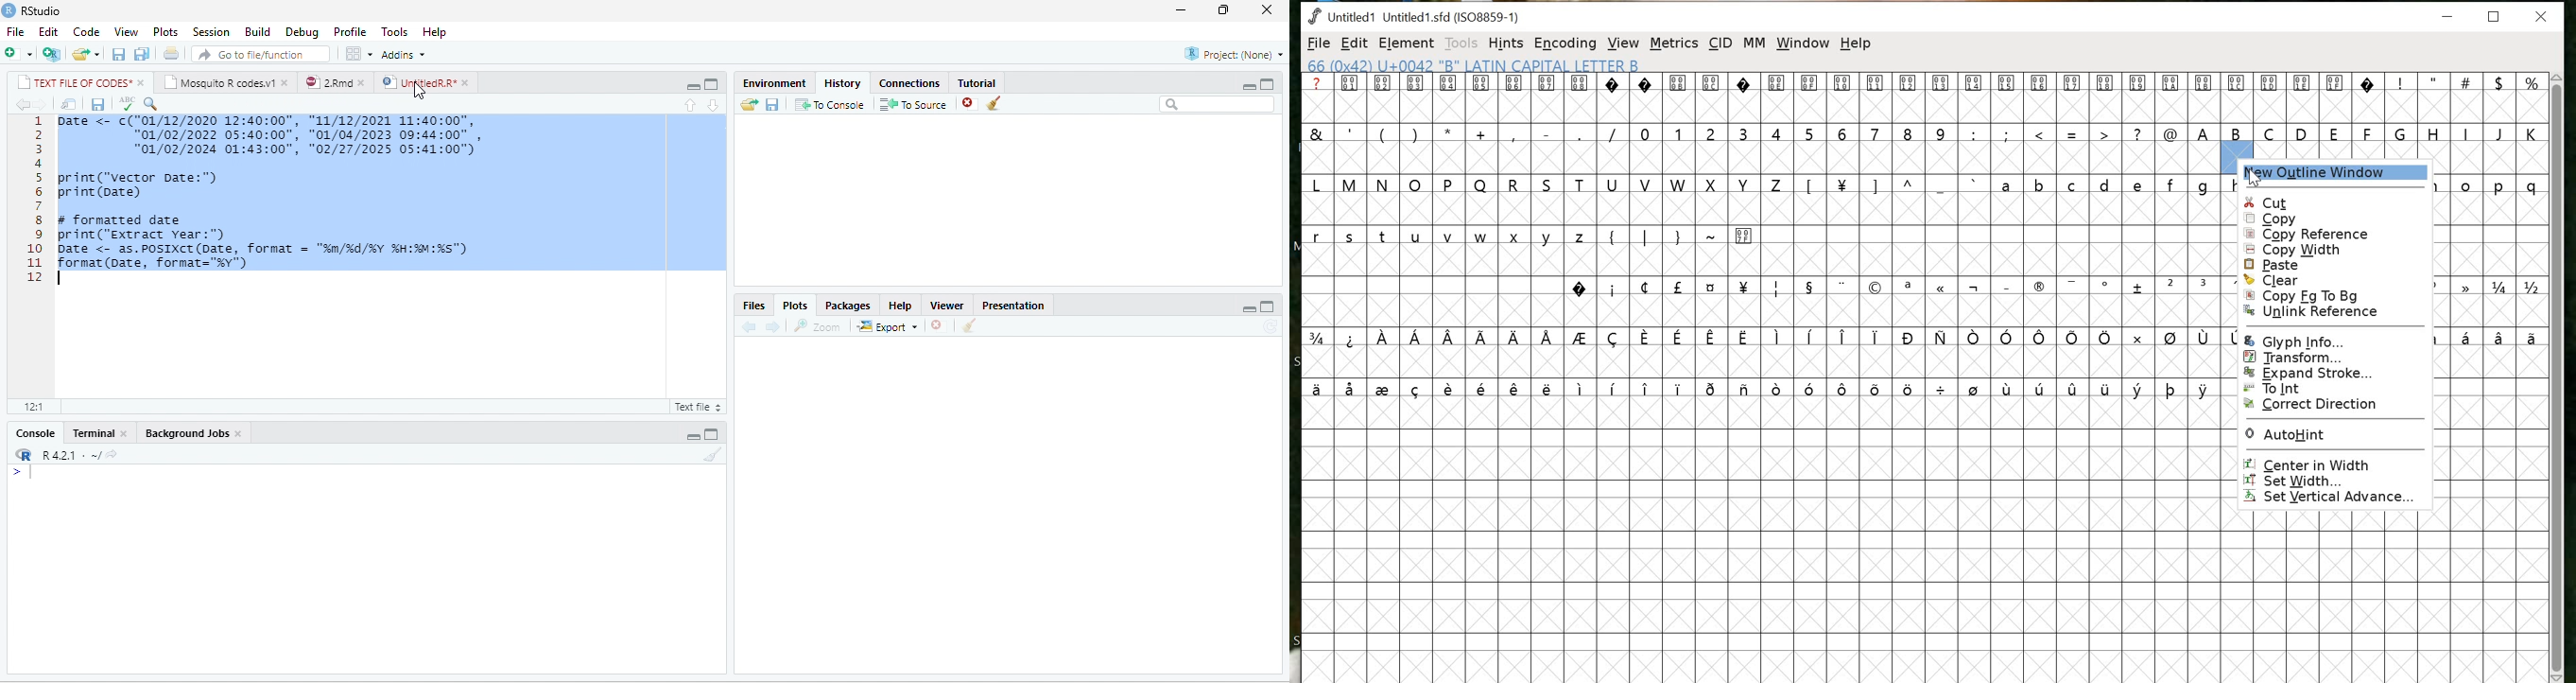 This screenshot has height=700, width=2576. What do you see at coordinates (911, 103) in the screenshot?
I see `To source` at bounding box center [911, 103].